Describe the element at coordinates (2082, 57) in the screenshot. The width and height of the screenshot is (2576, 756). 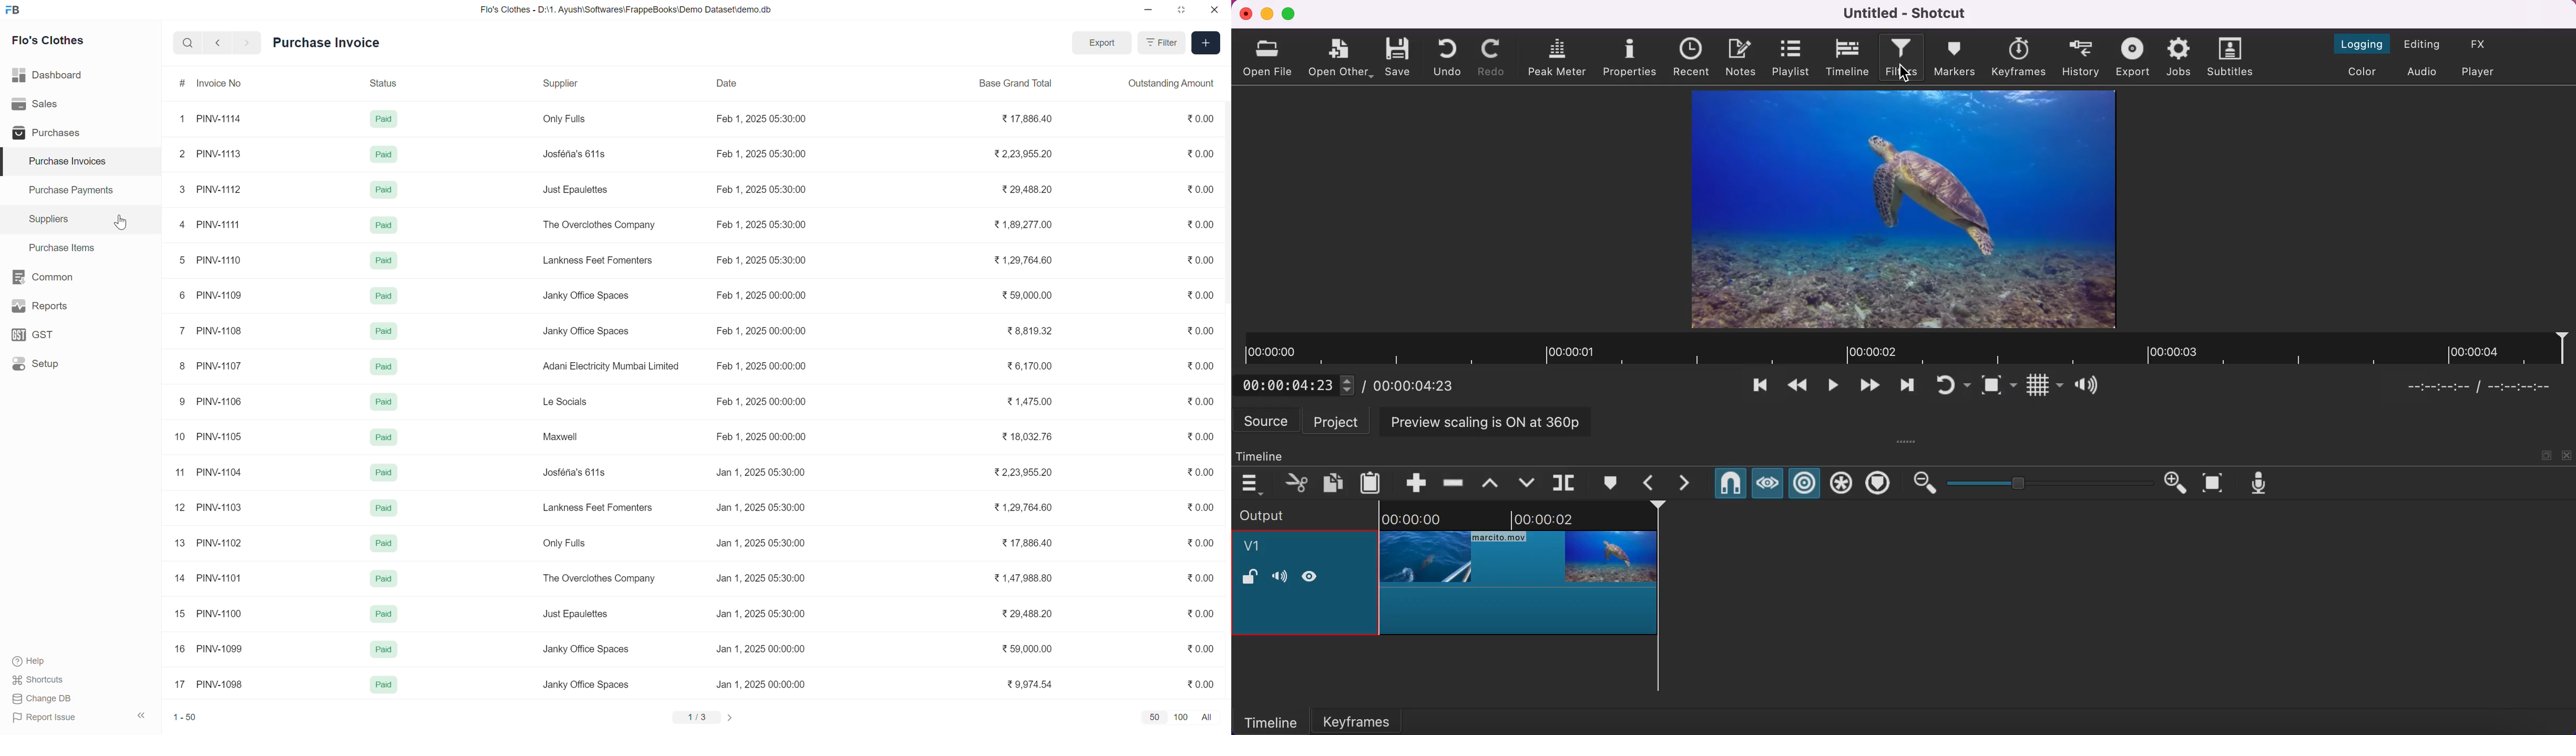
I see `history` at that location.